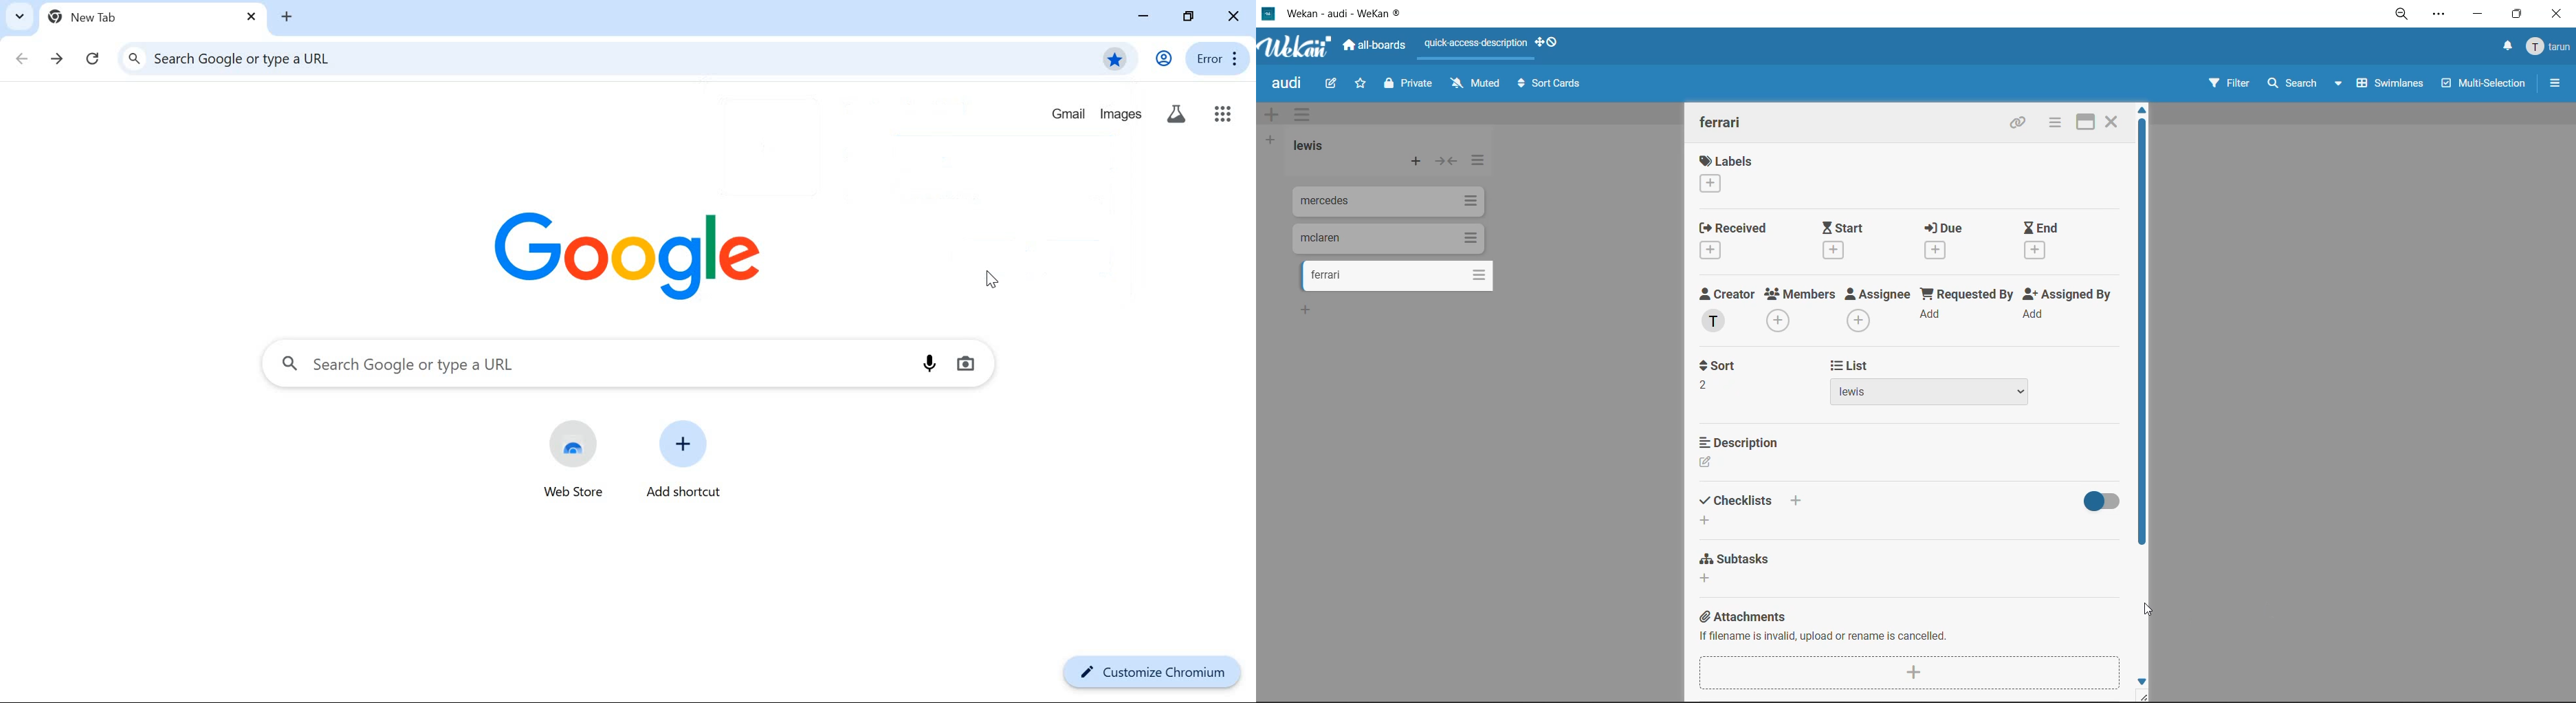 The height and width of the screenshot is (728, 2576). I want to click on swimlanes, so click(2391, 83).